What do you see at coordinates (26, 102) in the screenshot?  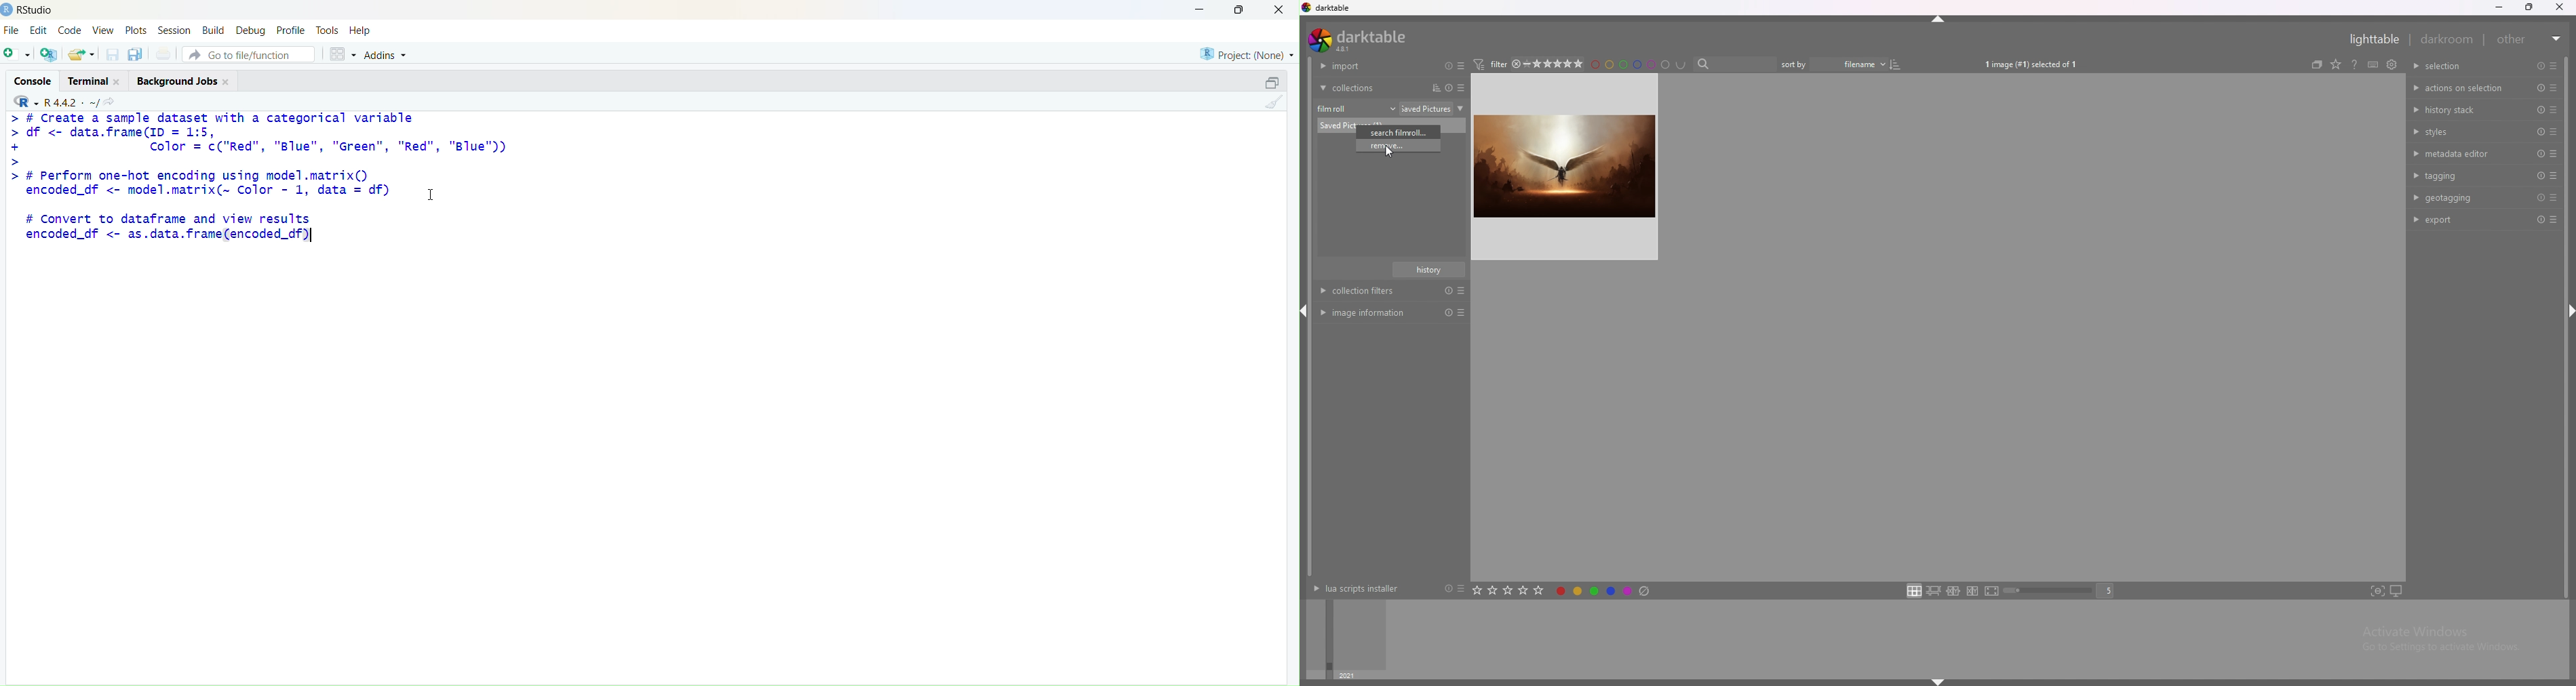 I see `R` at bounding box center [26, 102].